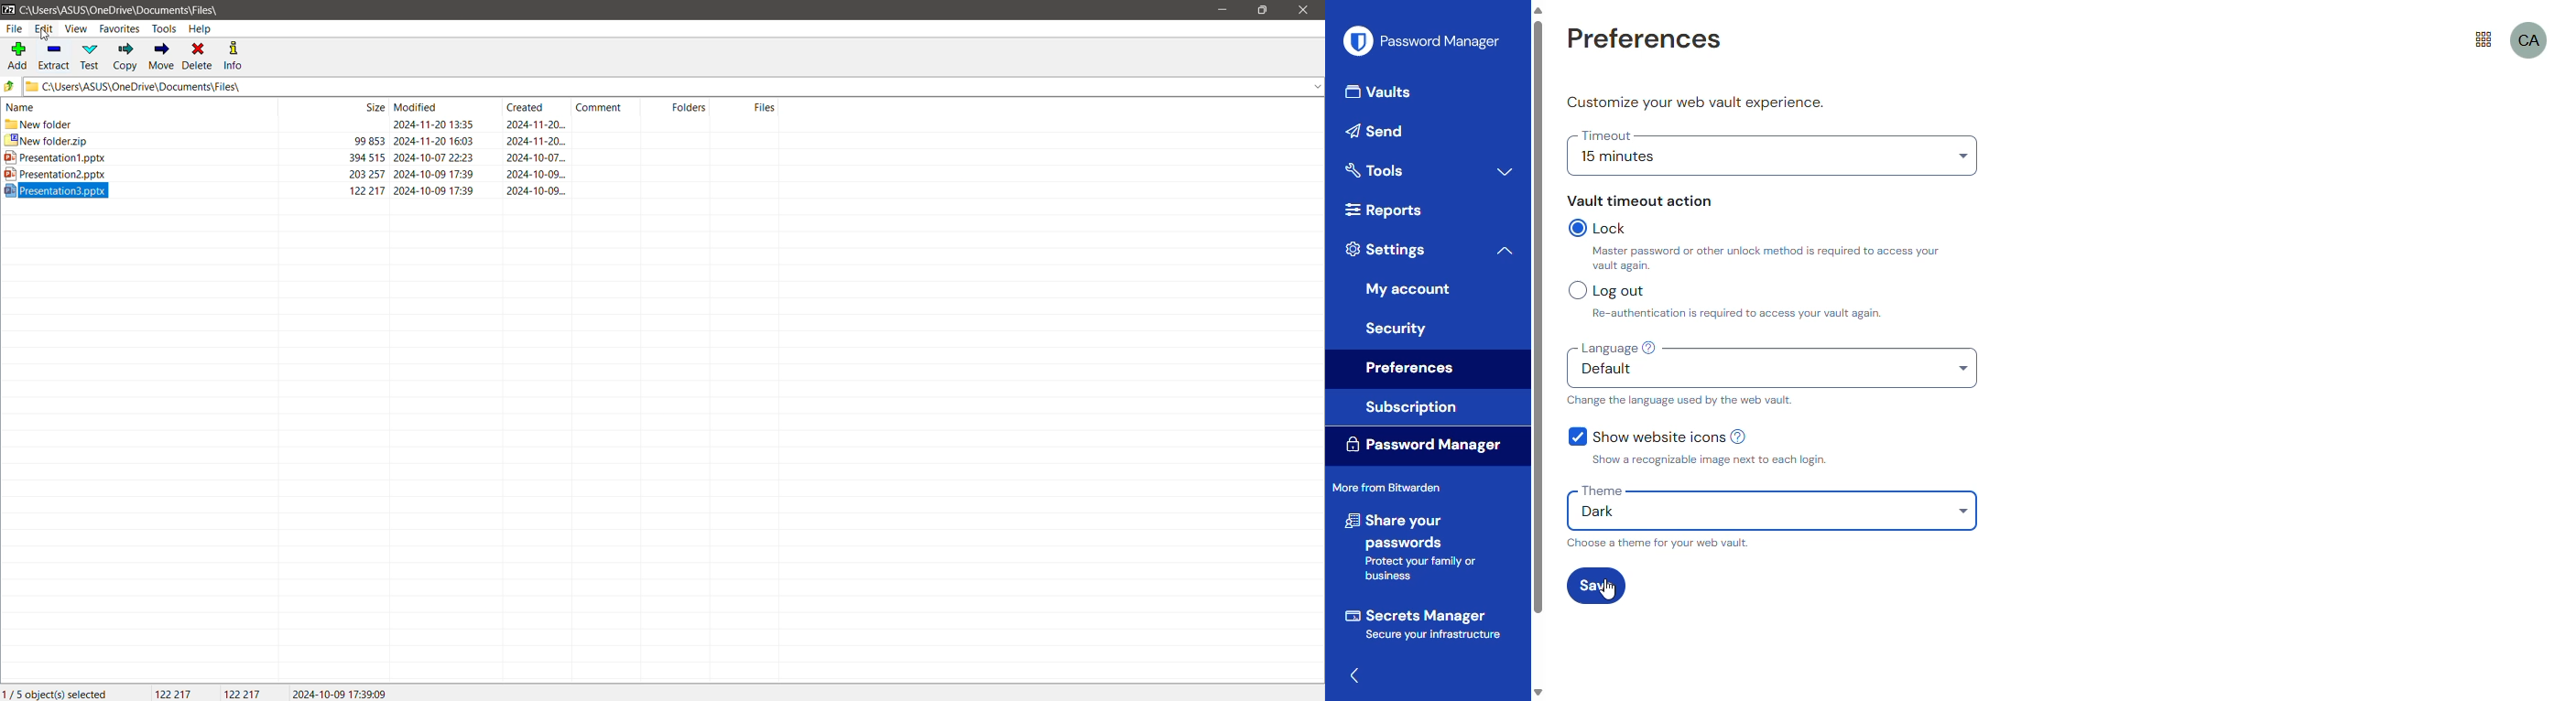 Image resolution: width=2576 pixels, height=728 pixels. What do you see at coordinates (1606, 290) in the screenshot?
I see `log out` at bounding box center [1606, 290].